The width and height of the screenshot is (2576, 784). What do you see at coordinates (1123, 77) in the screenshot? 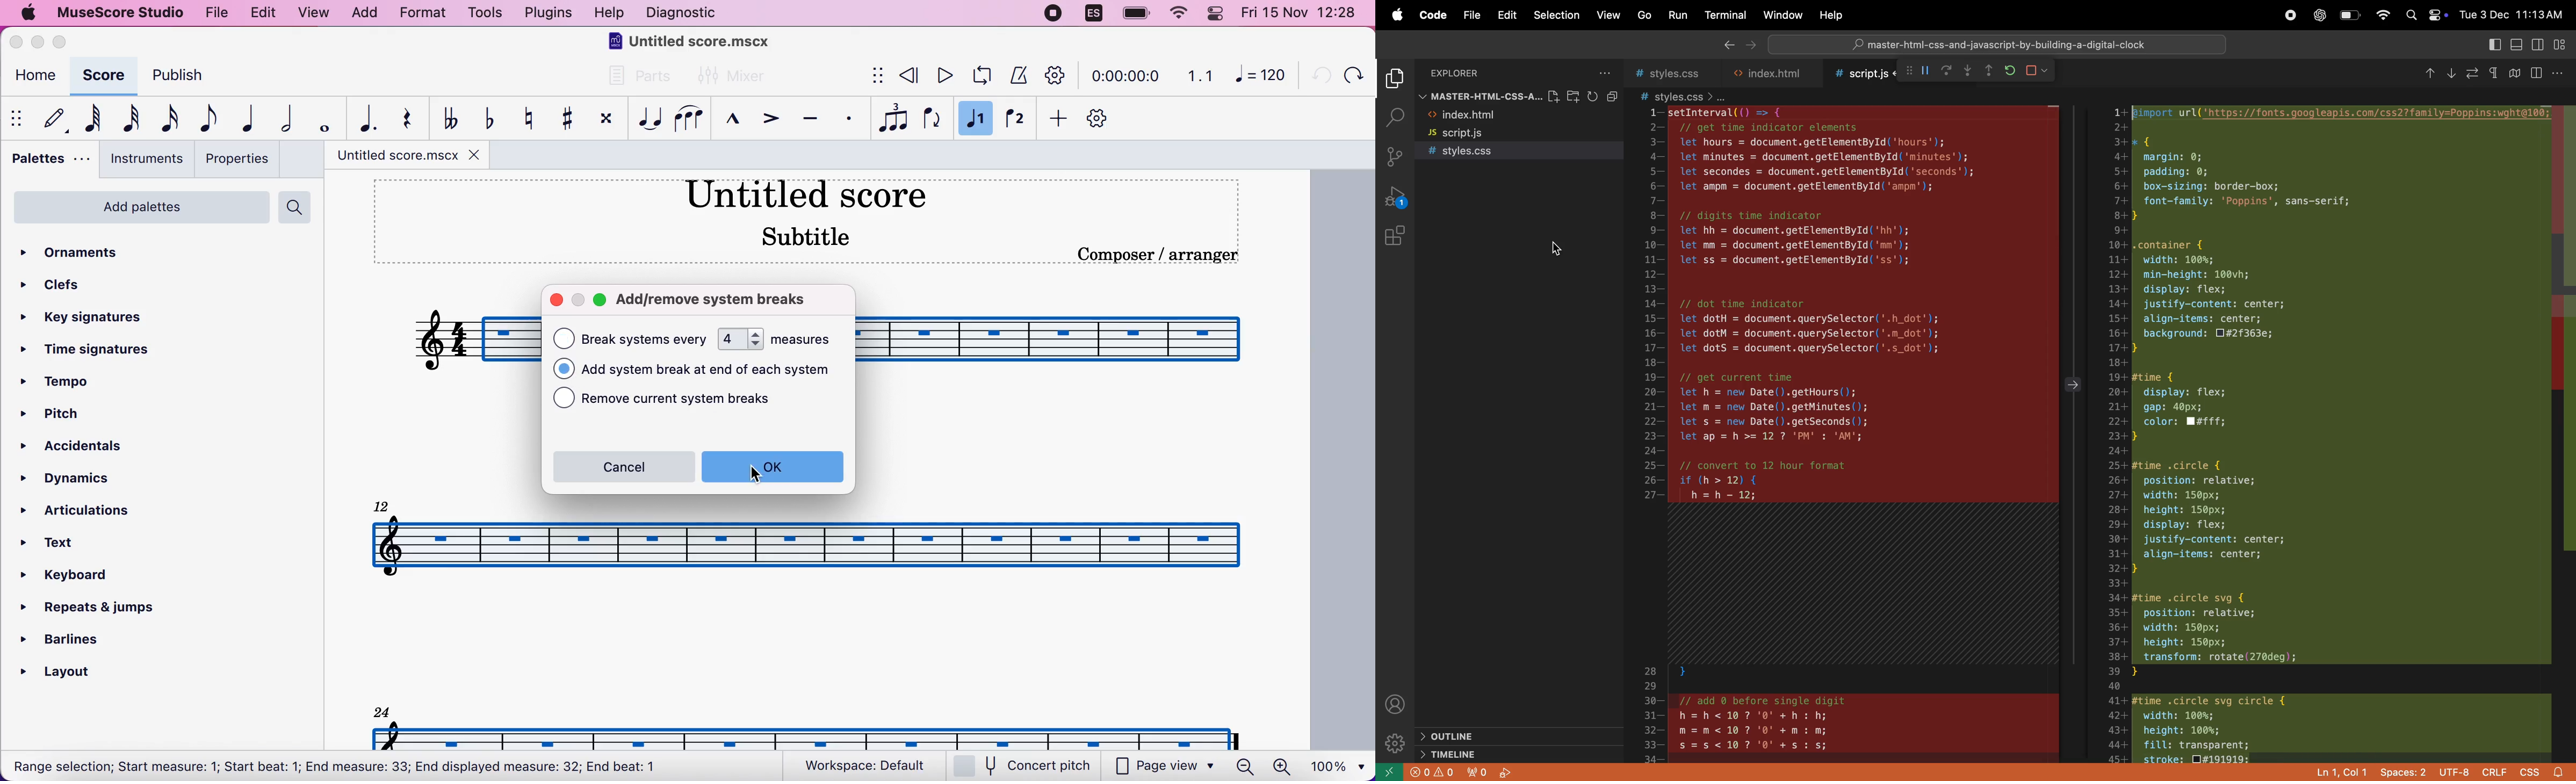
I see `time` at bounding box center [1123, 77].